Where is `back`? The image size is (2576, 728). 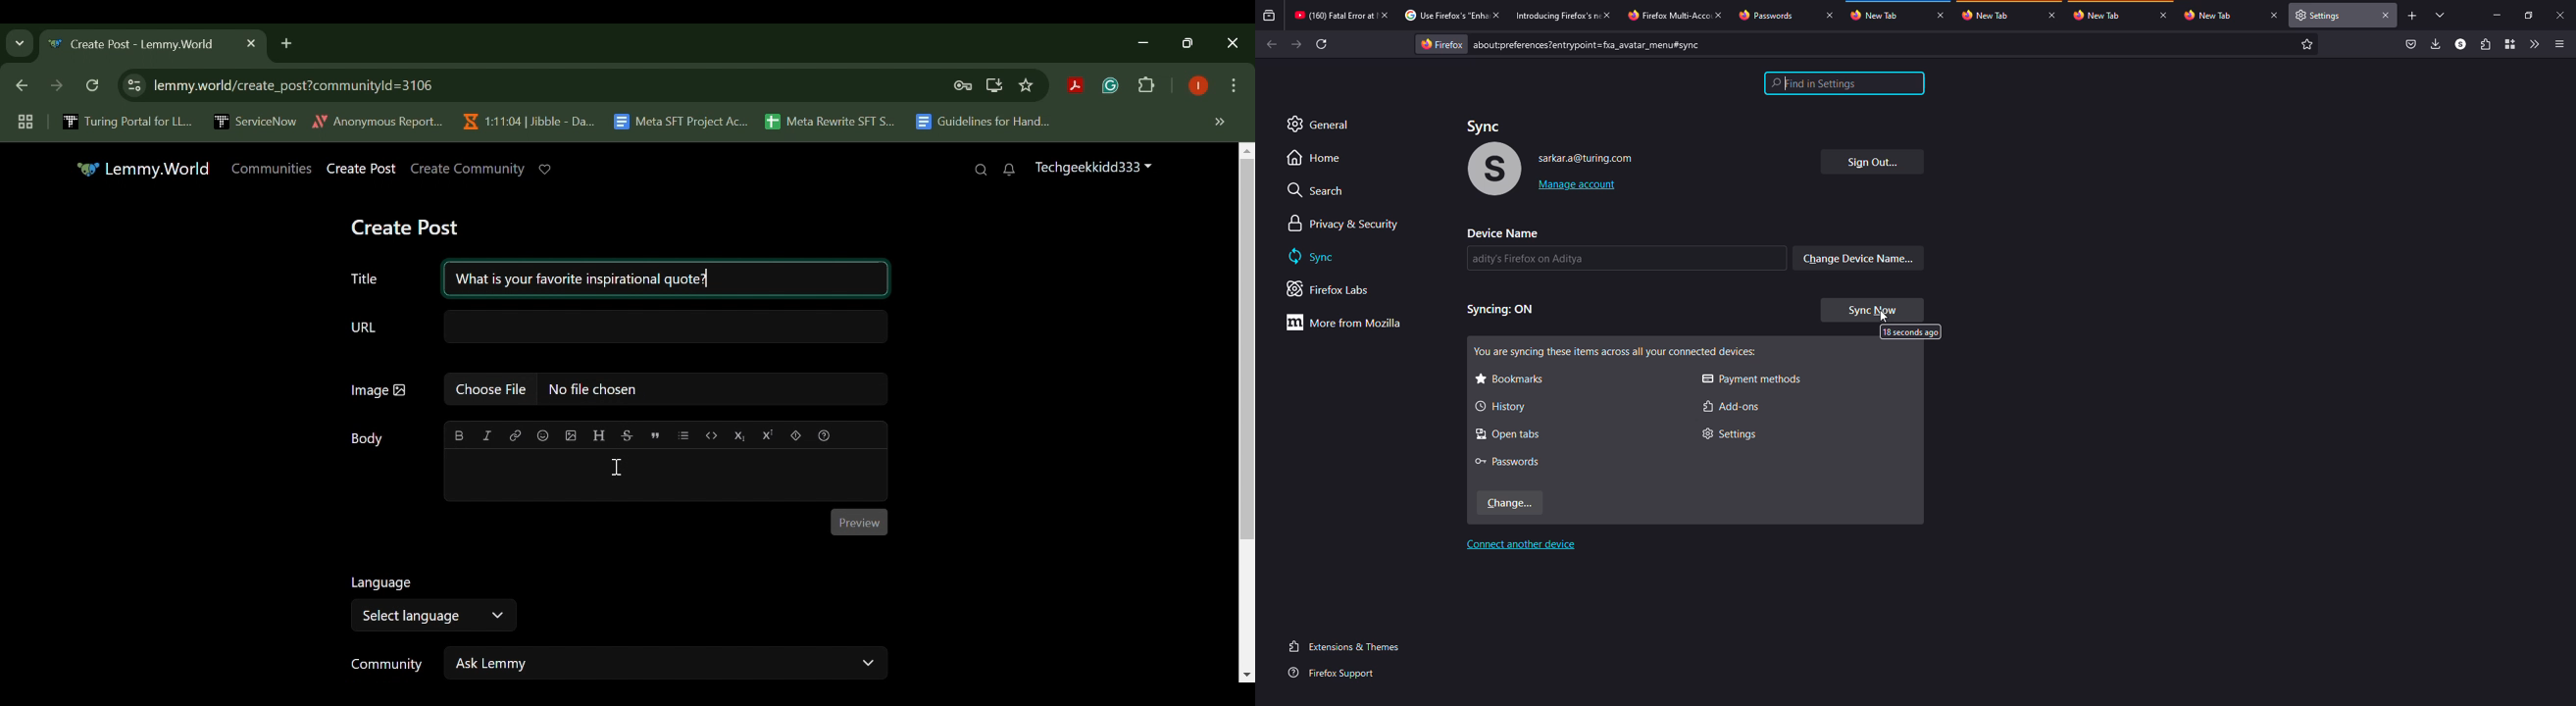 back is located at coordinates (1272, 44).